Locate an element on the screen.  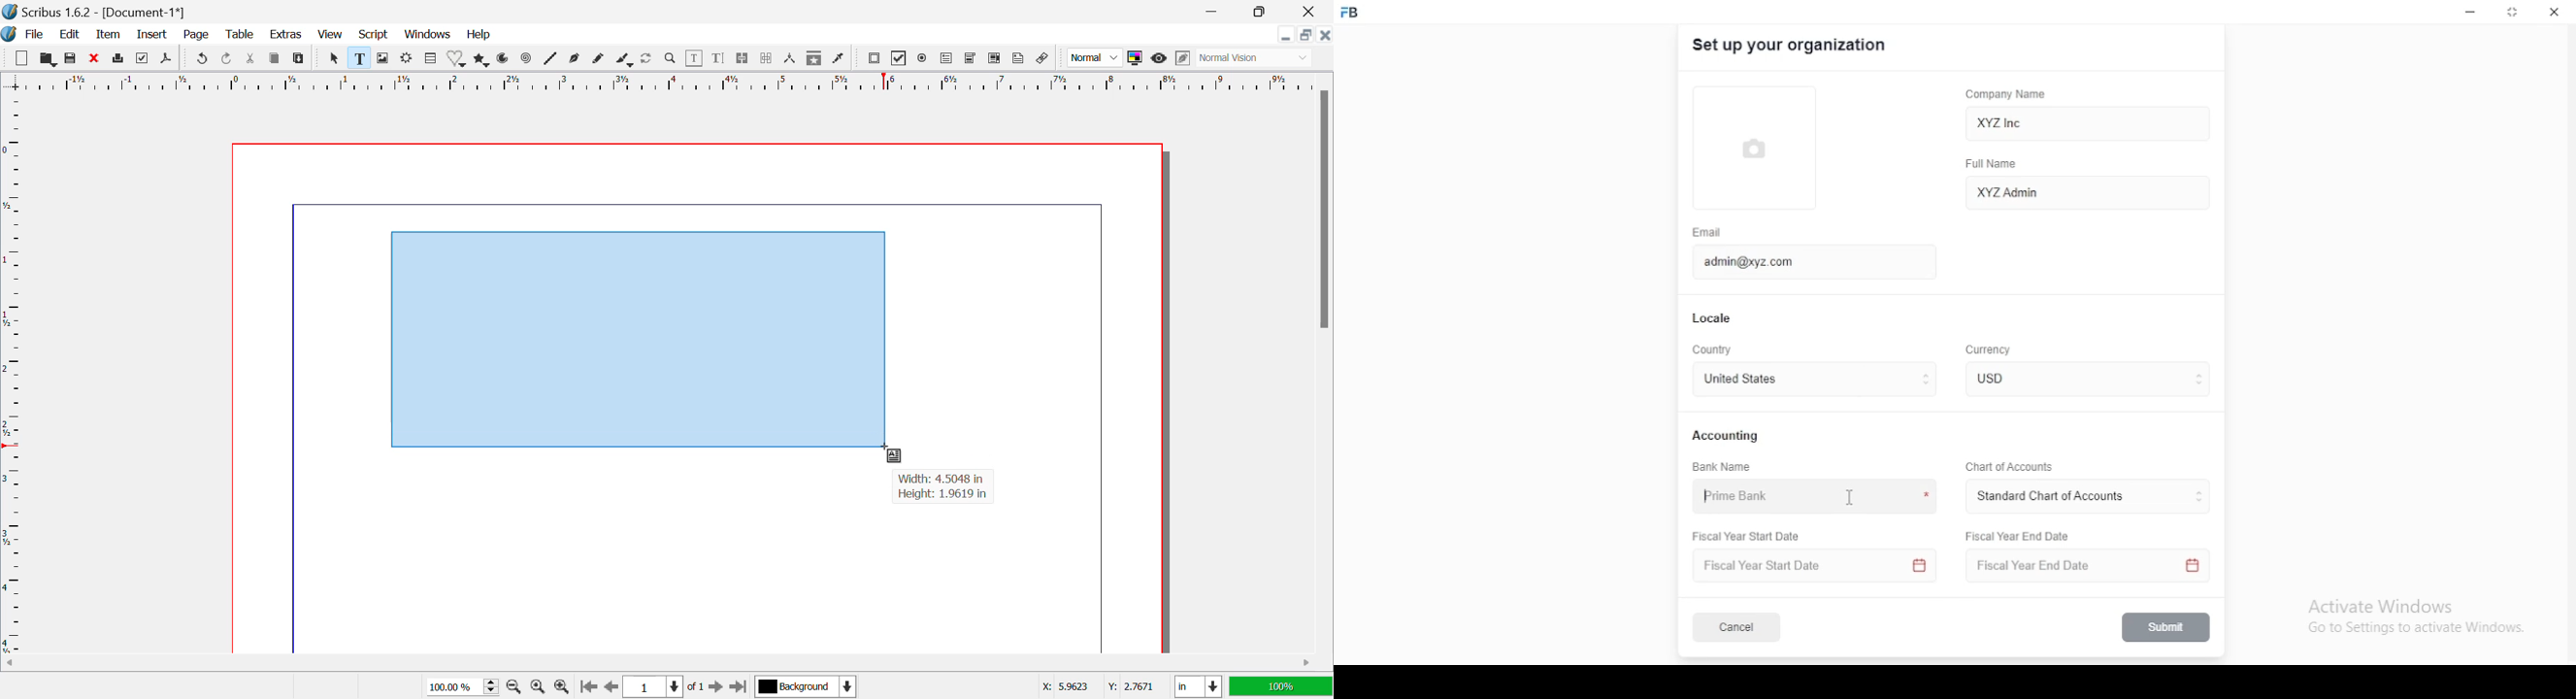
Edit is located at coordinates (72, 36).